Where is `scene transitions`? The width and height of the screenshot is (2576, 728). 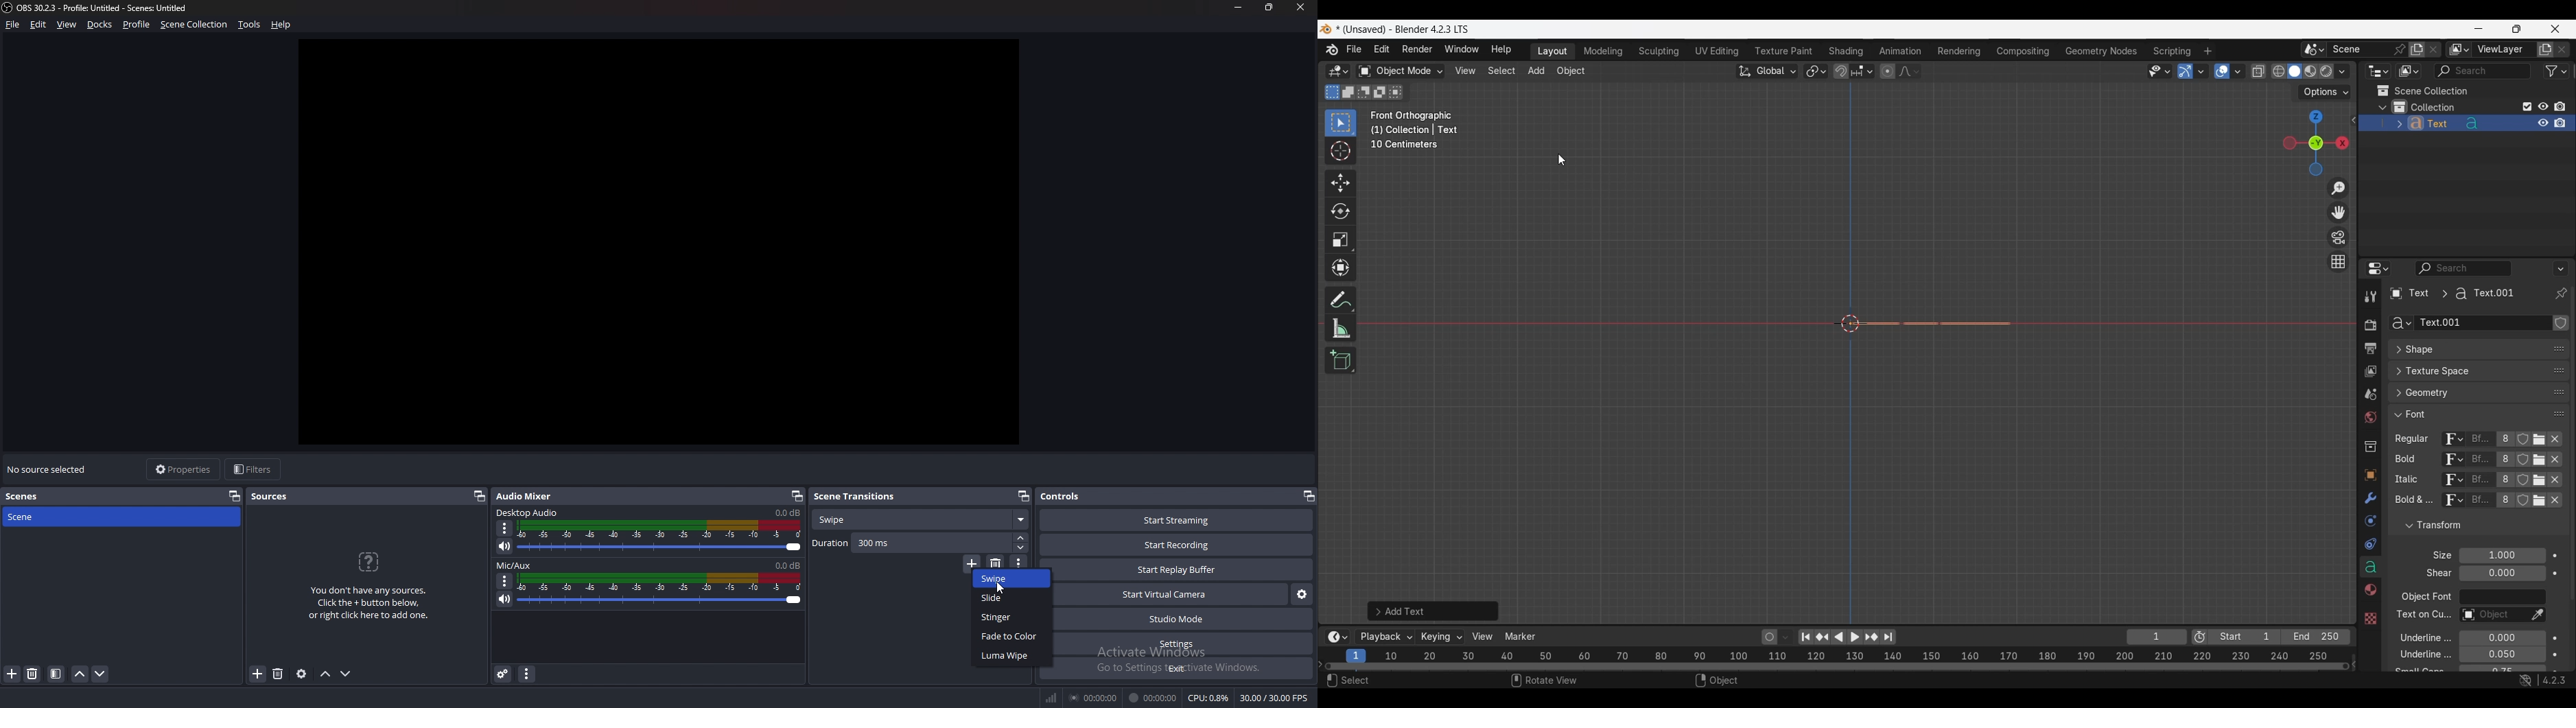 scene transitions is located at coordinates (856, 497).